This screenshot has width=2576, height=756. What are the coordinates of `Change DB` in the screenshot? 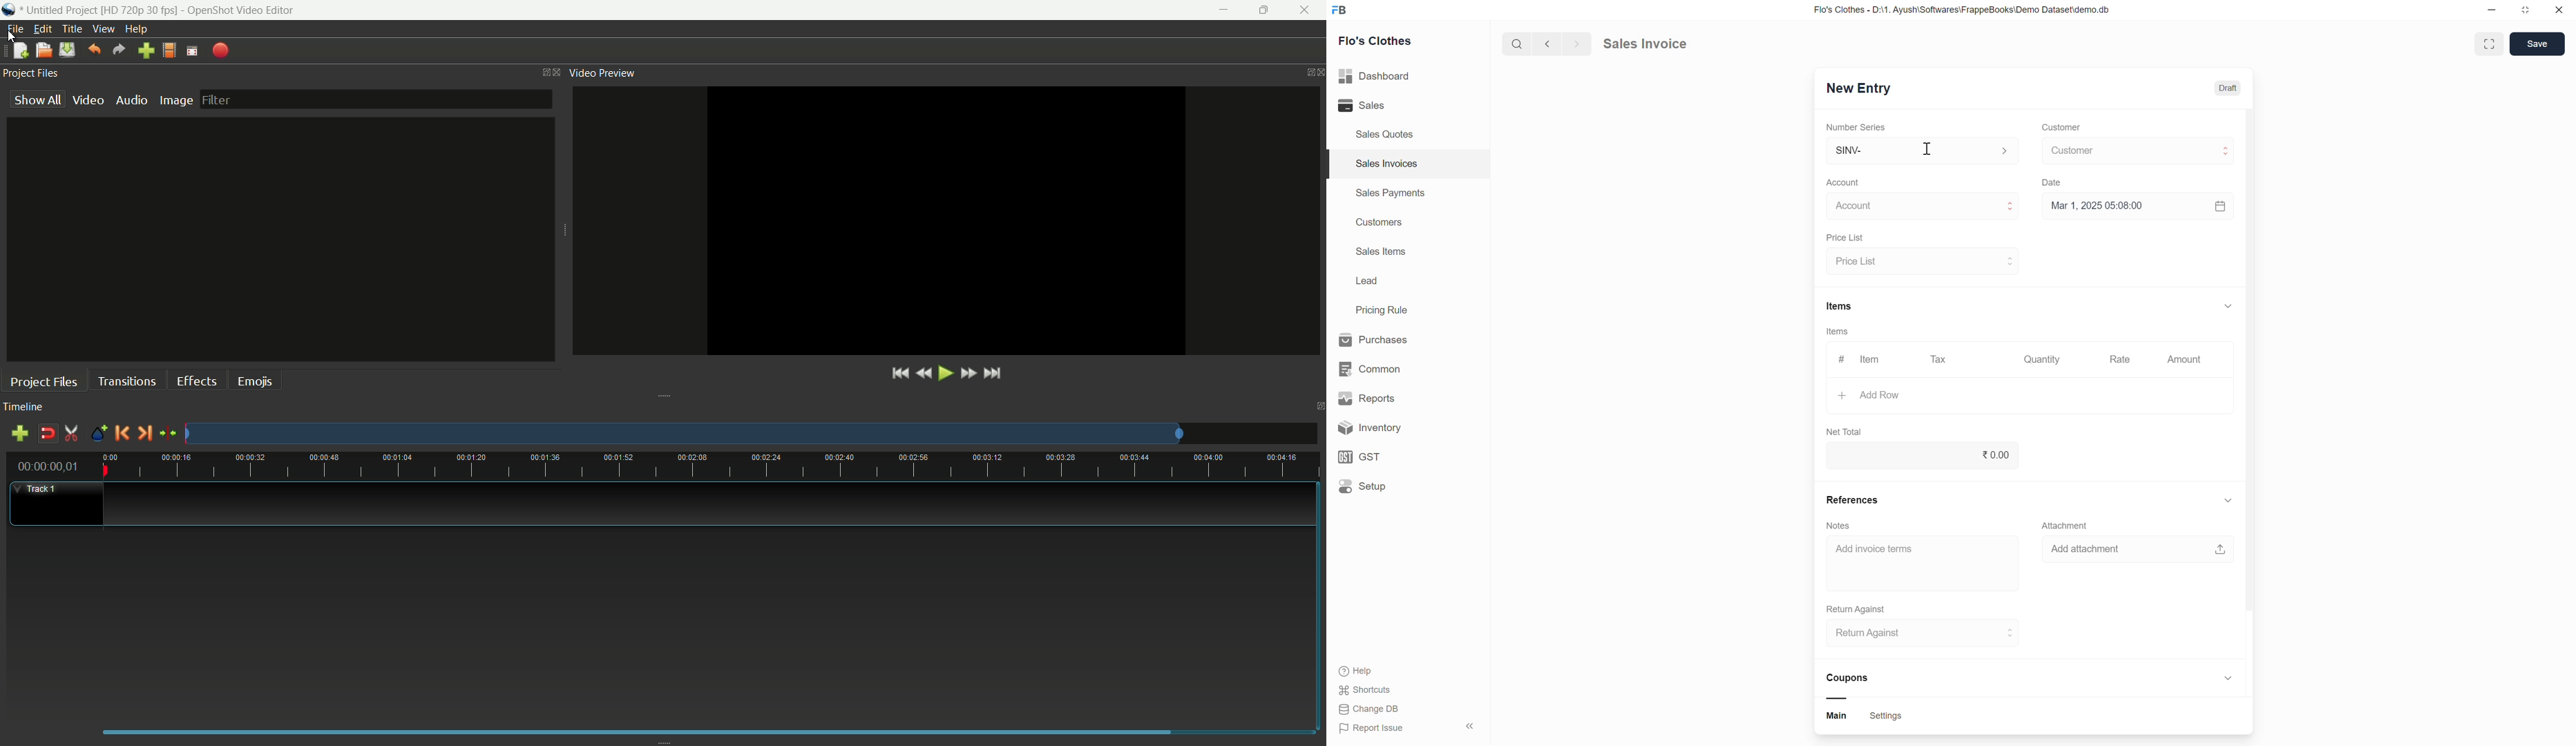 It's located at (1370, 711).